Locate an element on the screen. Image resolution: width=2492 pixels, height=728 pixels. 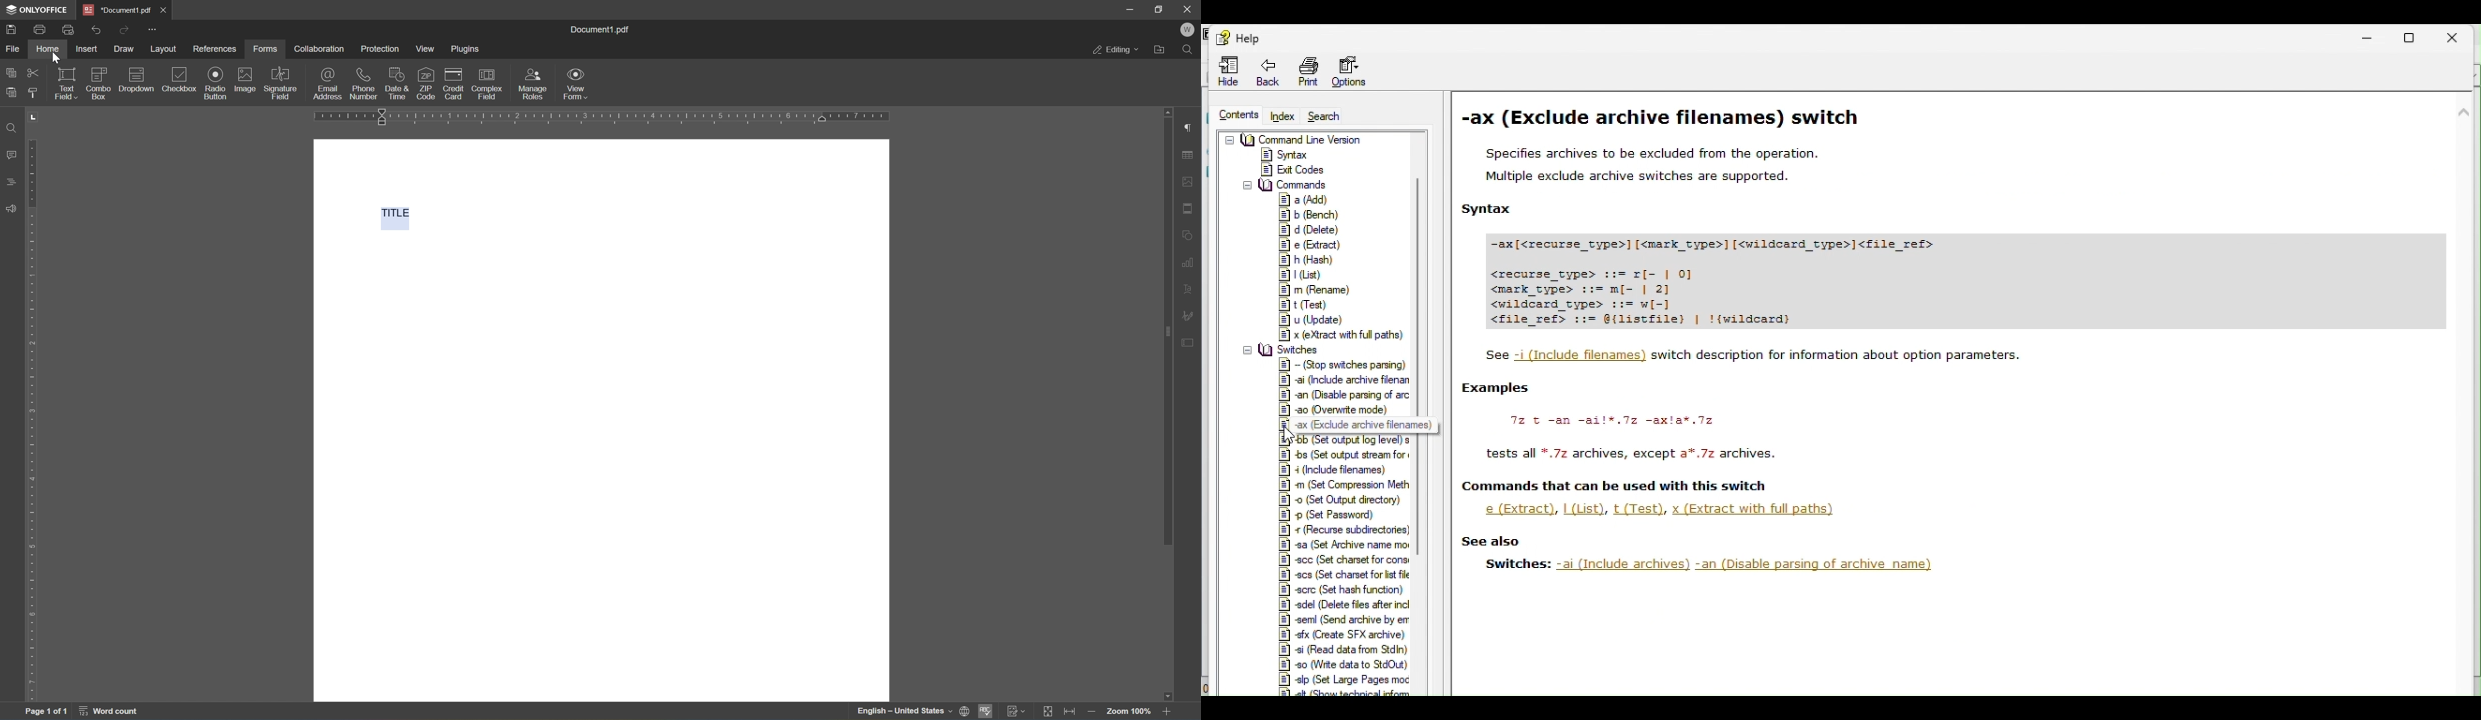
restore down is located at coordinates (1160, 10).